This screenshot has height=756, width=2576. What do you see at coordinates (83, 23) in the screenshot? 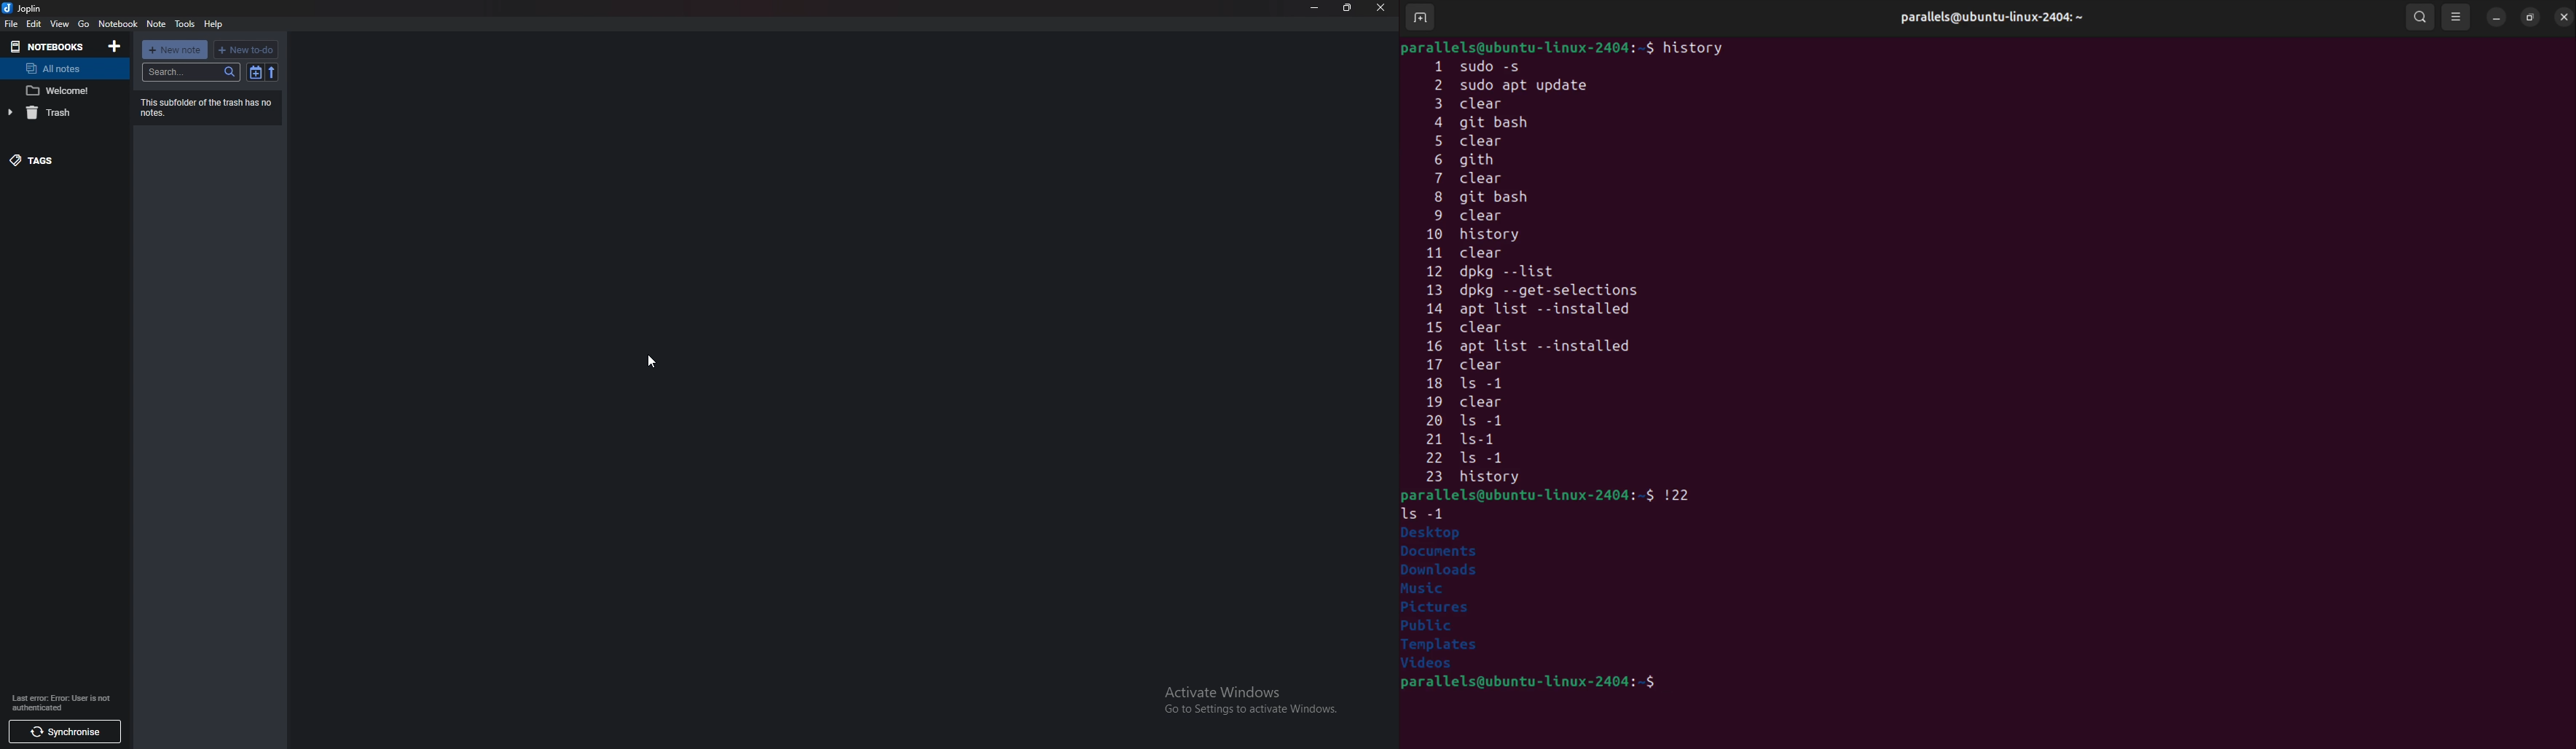
I see `Go` at bounding box center [83, 23].